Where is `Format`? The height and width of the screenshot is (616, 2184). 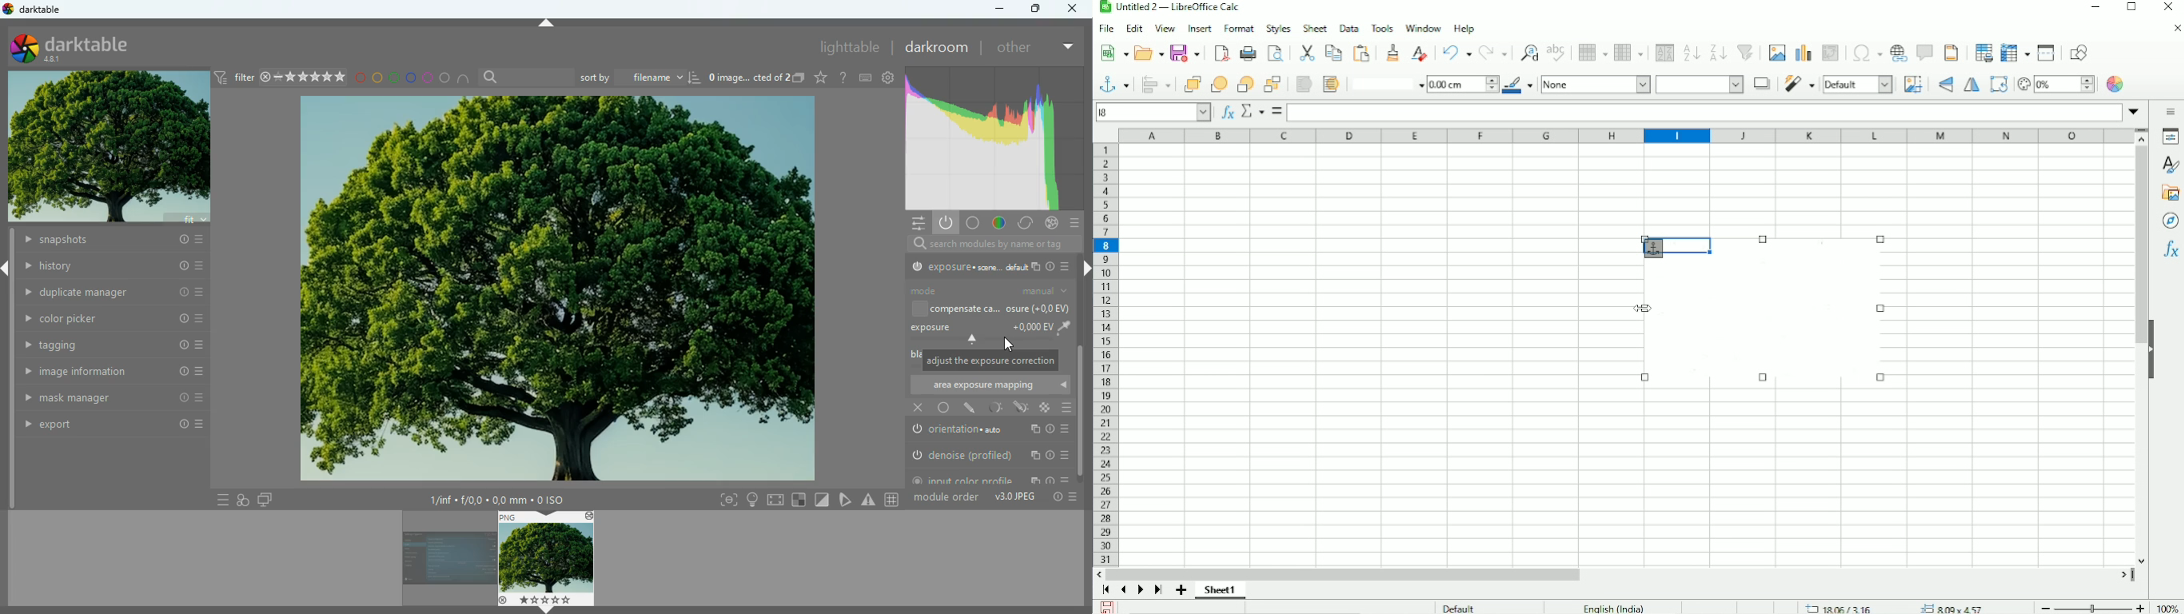
Format is located at coordinates (1240, 29).